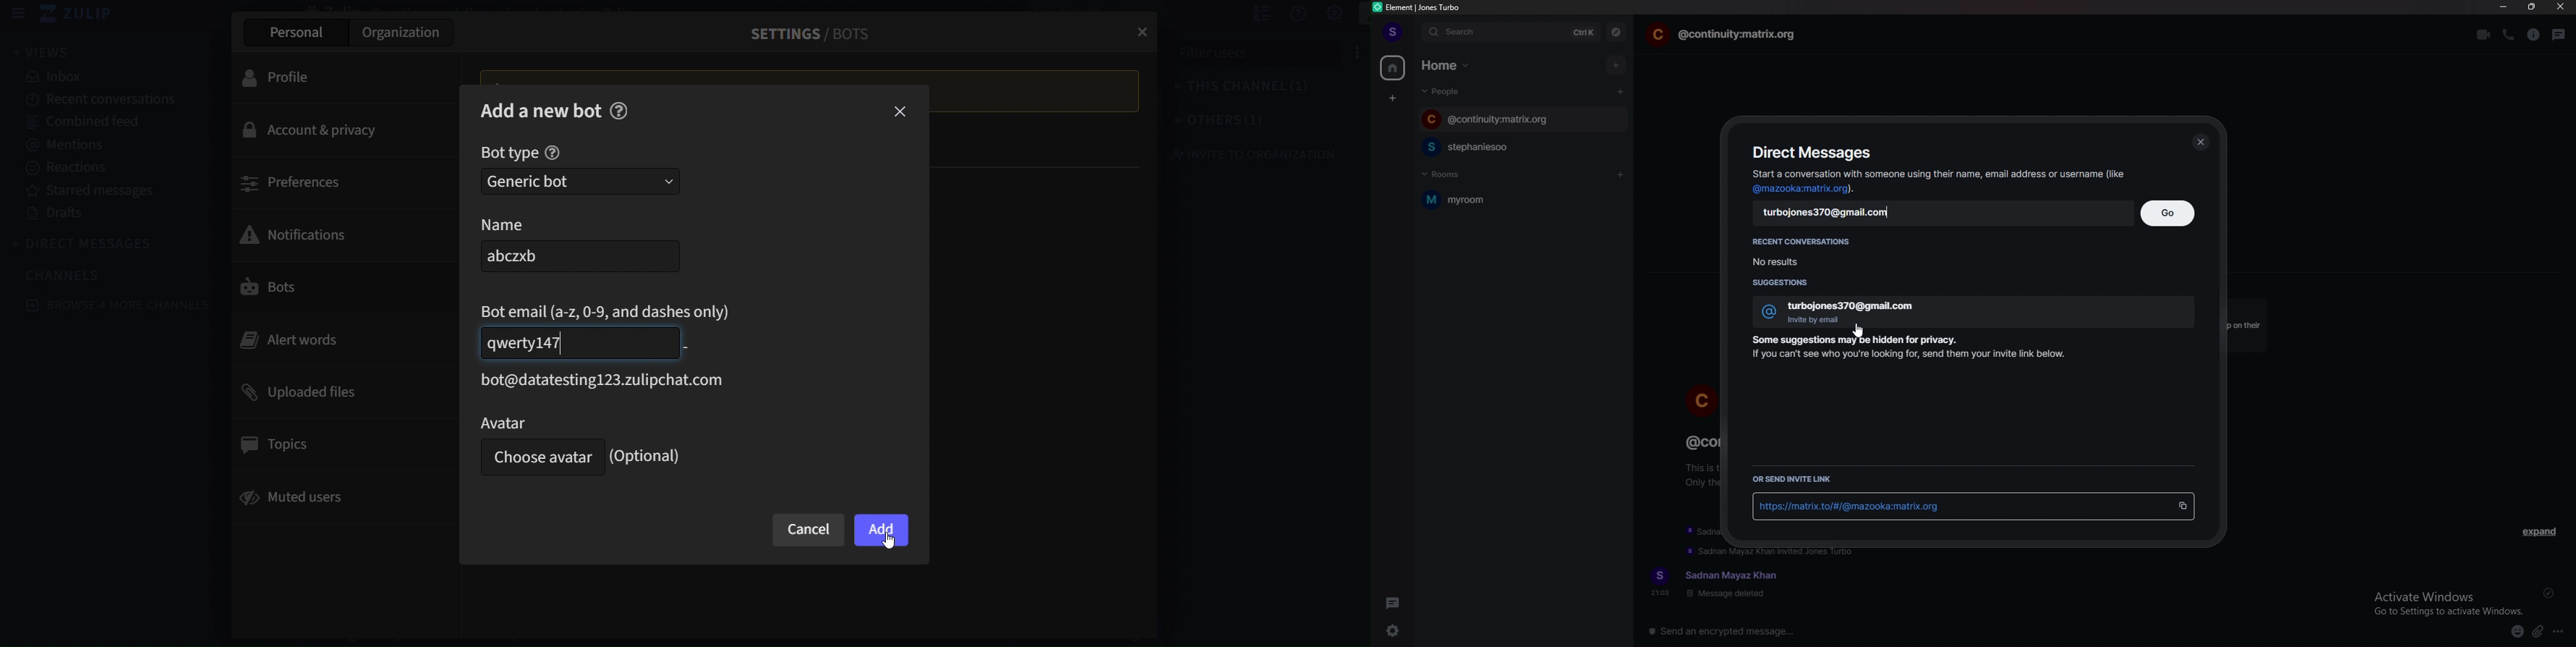 This screenshot has width=2576, height=672. What do you see at coordinates (1617, 32) in the screenshot?
I see `explore rooms` at bounding box center [1617, 32].